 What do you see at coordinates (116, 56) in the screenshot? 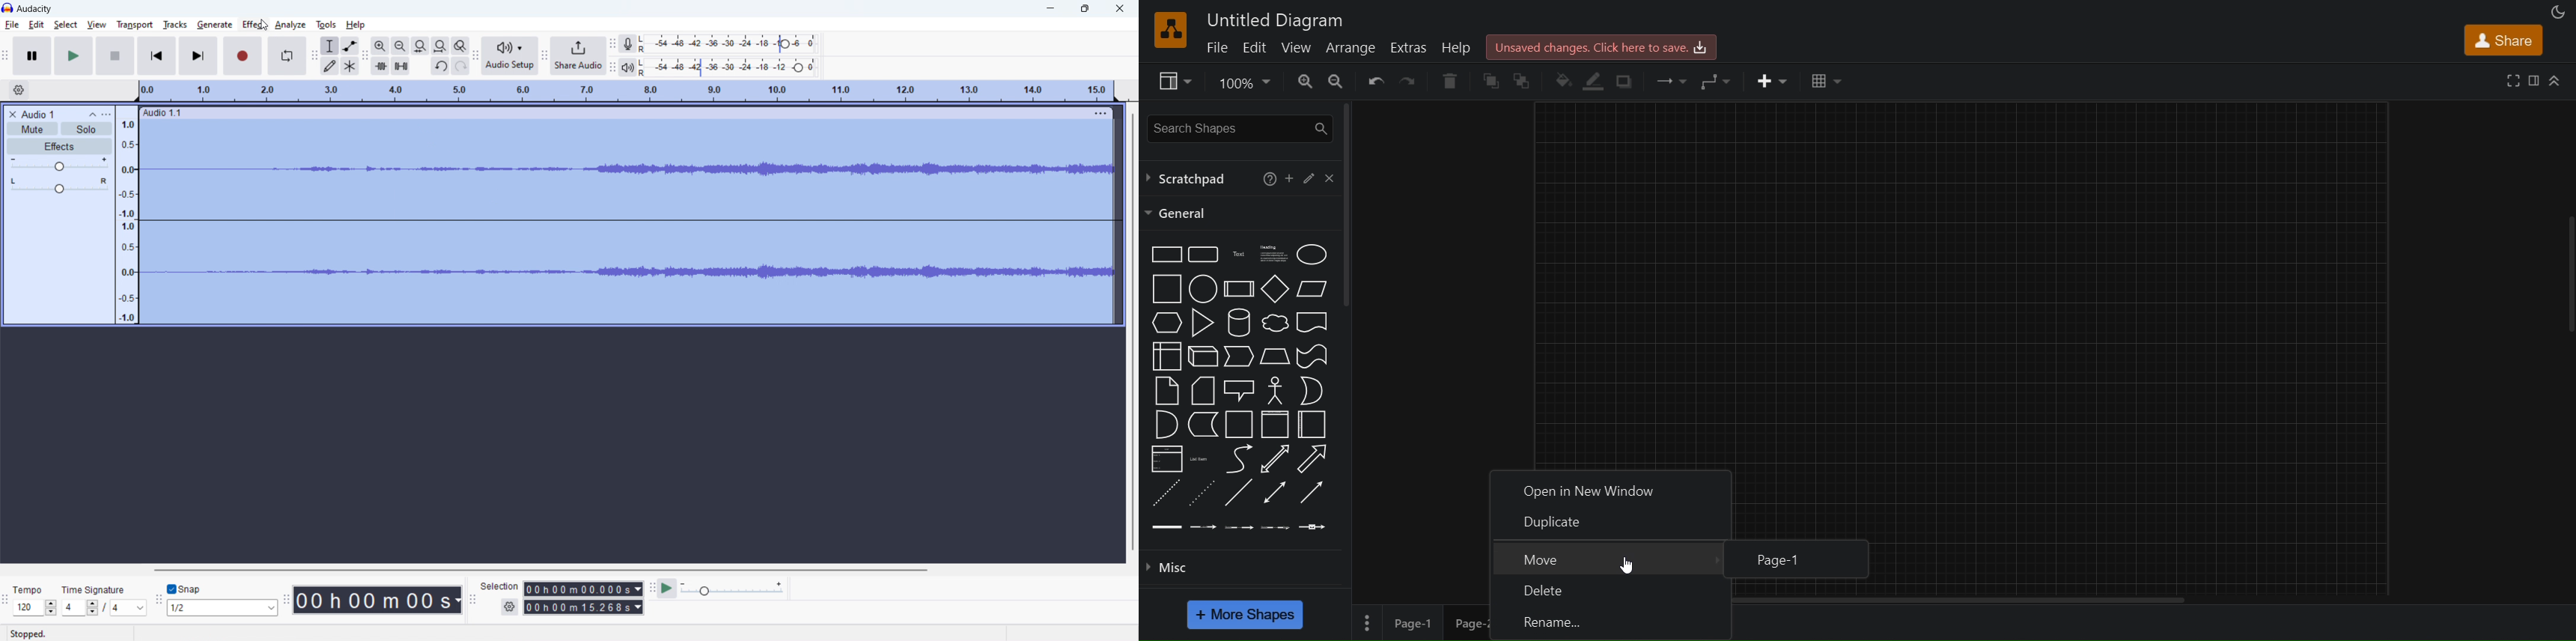
I see `stop` at bounding box center [116, 56].